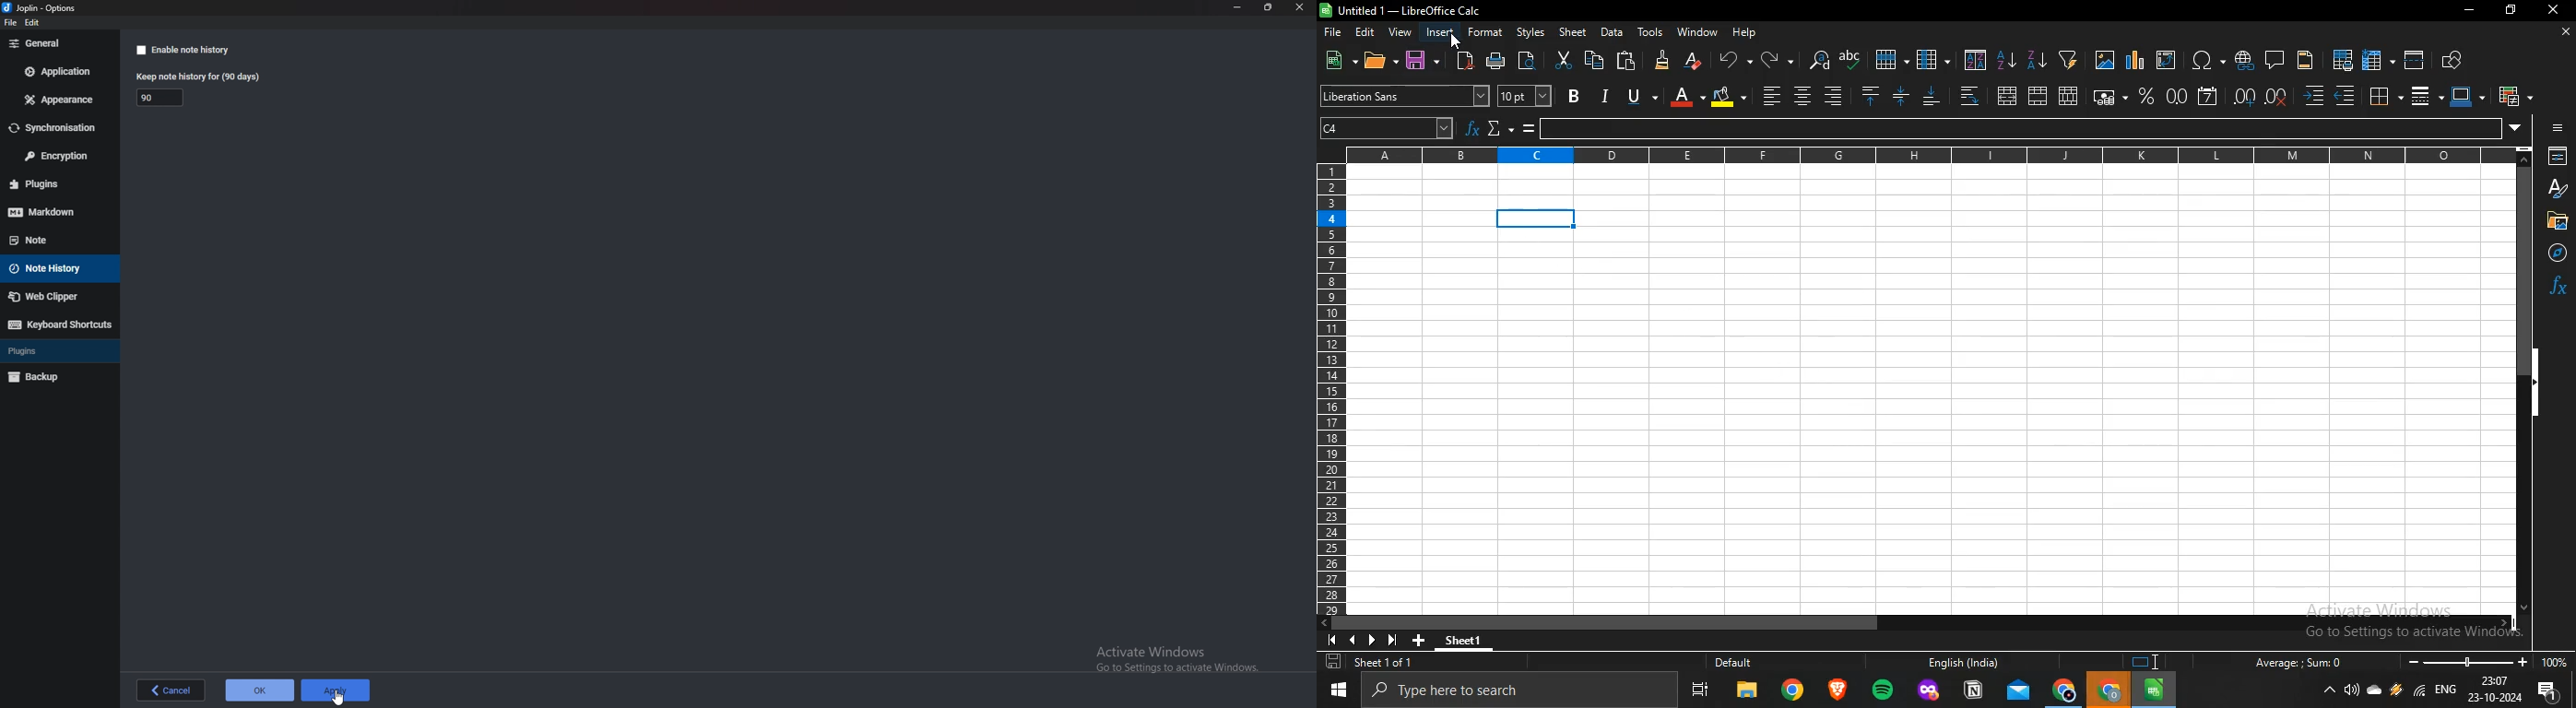  Describe the element at coordinates (1594, 60) in the screenshot. I see `copy` at that location.